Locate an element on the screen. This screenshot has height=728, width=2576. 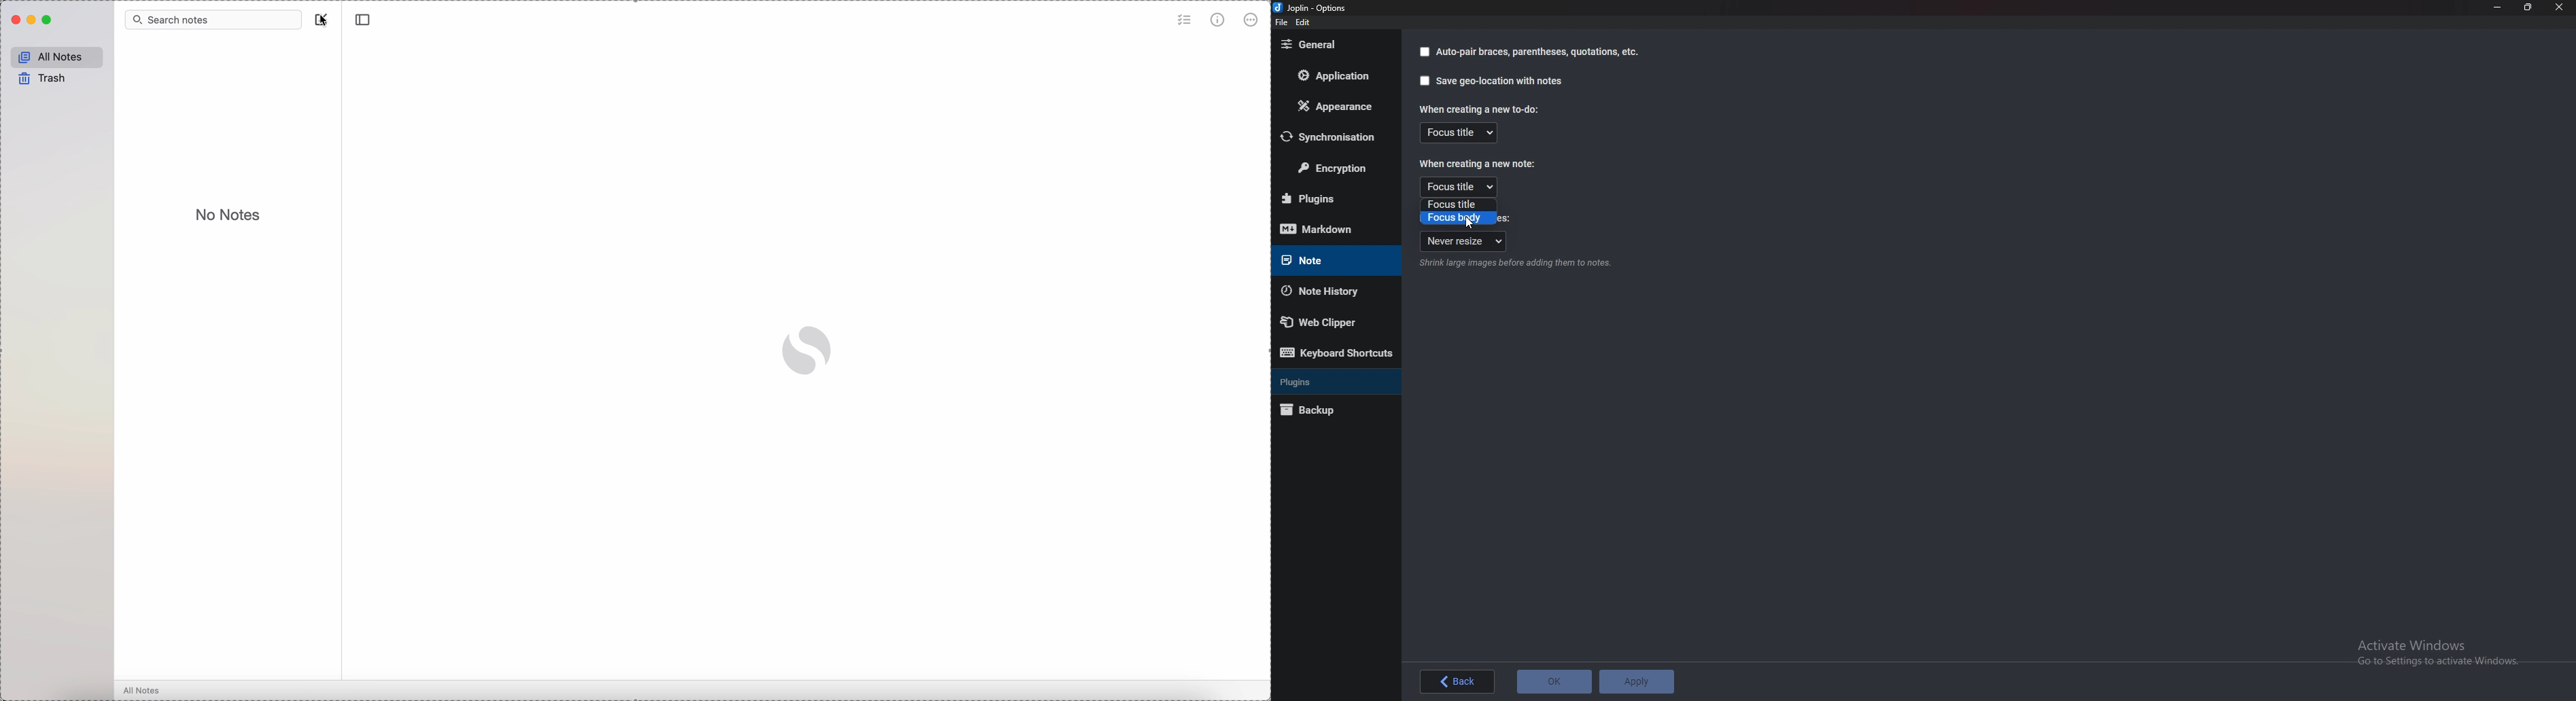
info is located at coordinates (1513, 265).